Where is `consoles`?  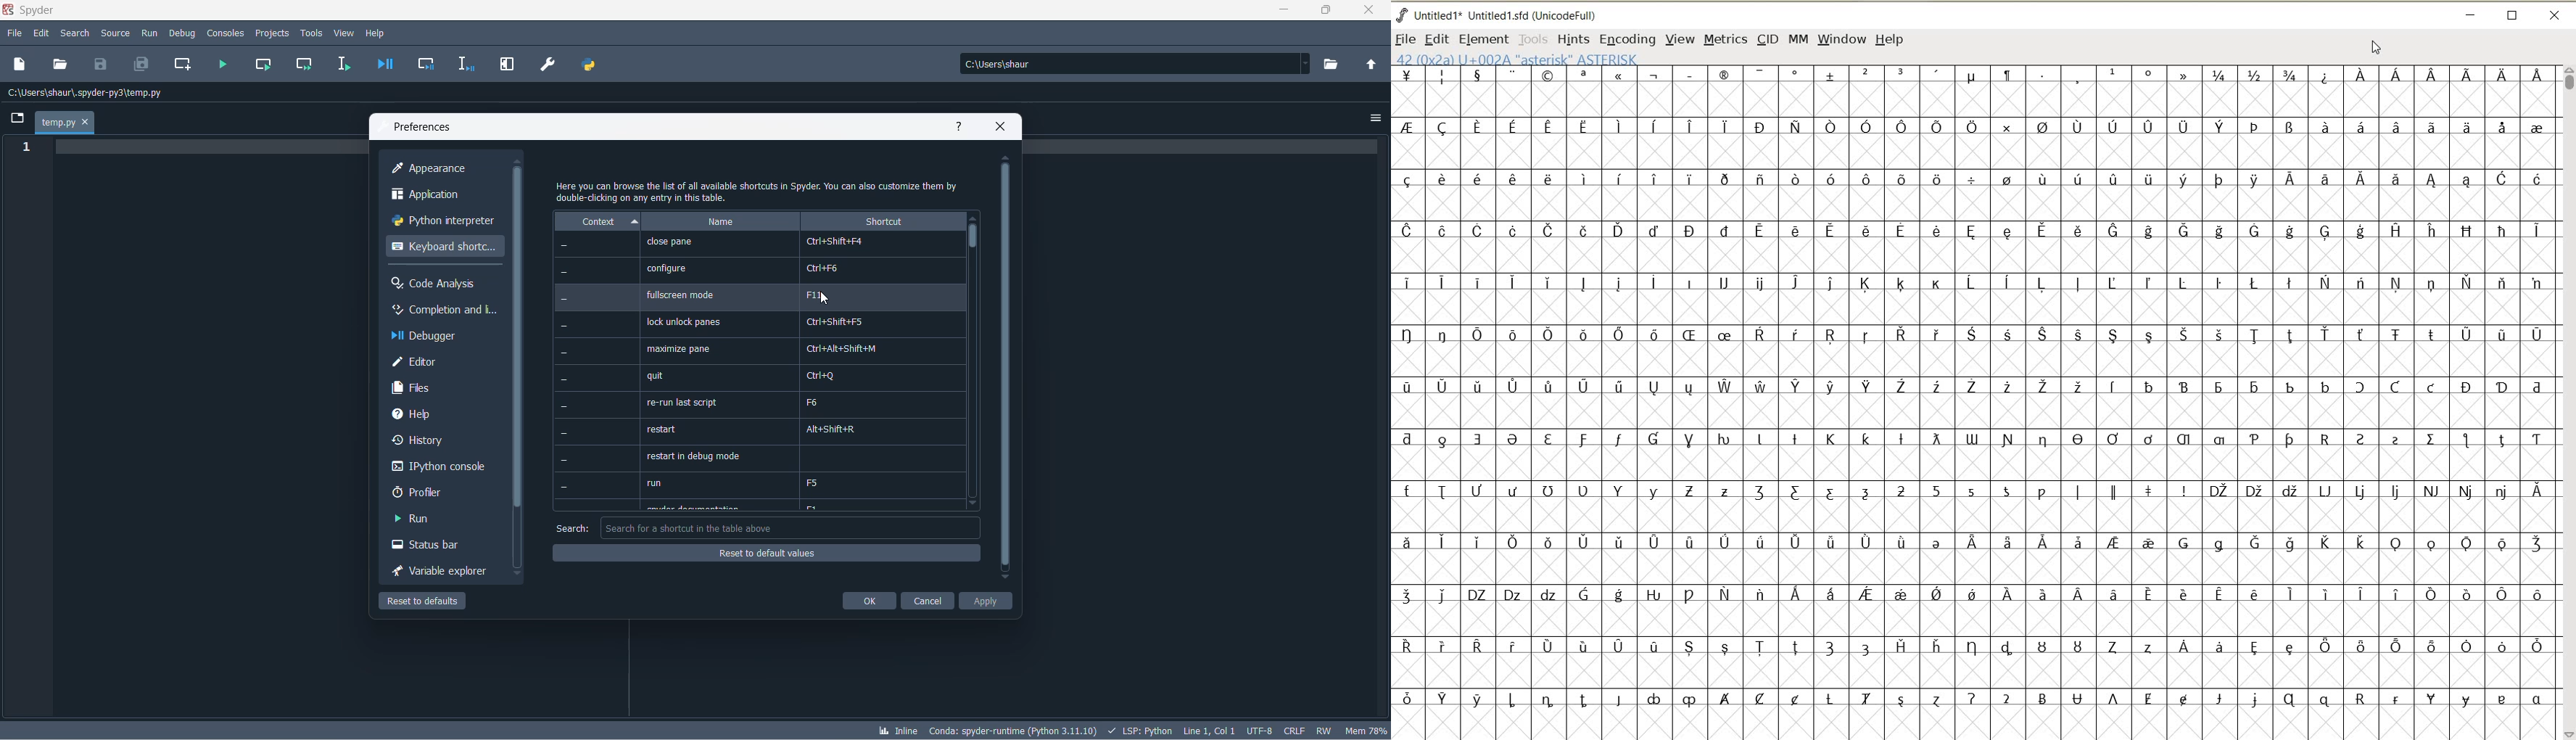 consoles is located at coordinates (226, 32).